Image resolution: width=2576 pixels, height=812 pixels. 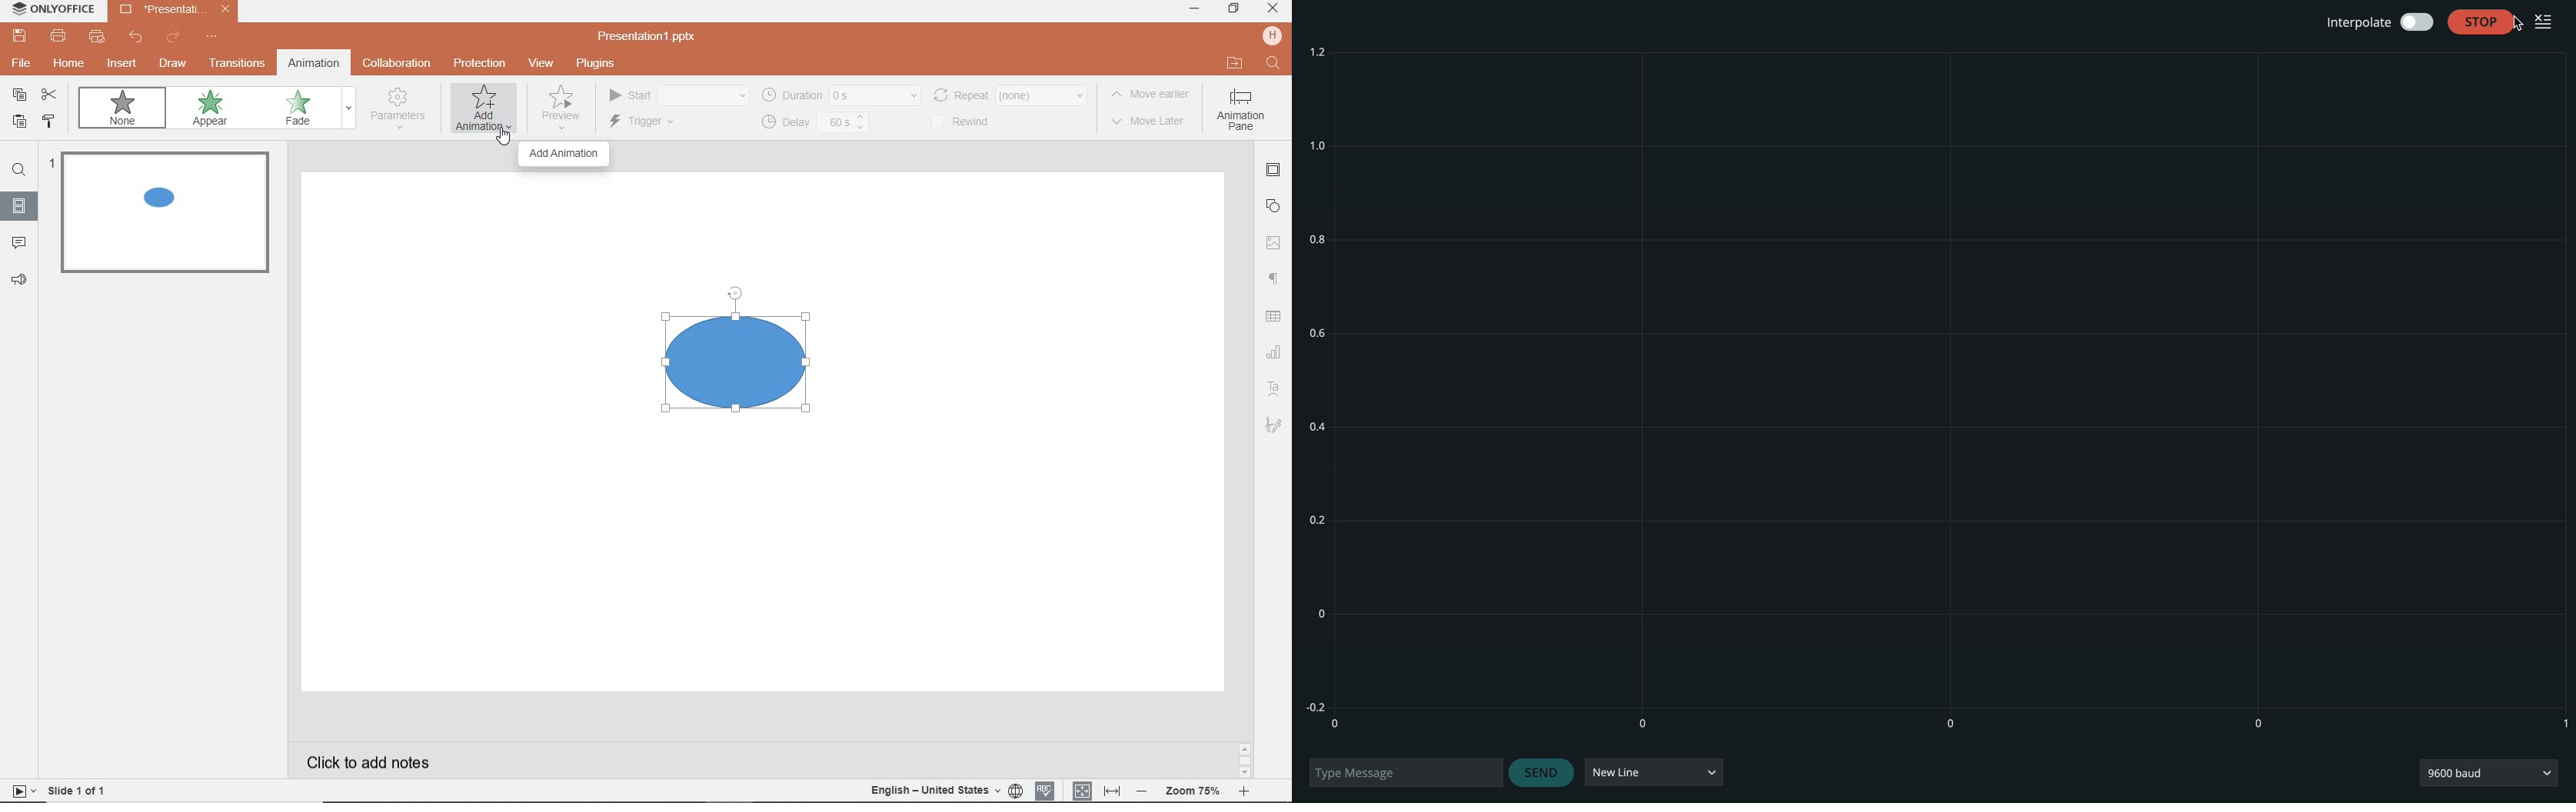 I want to click on FIND, so click(x=1275, y=65).